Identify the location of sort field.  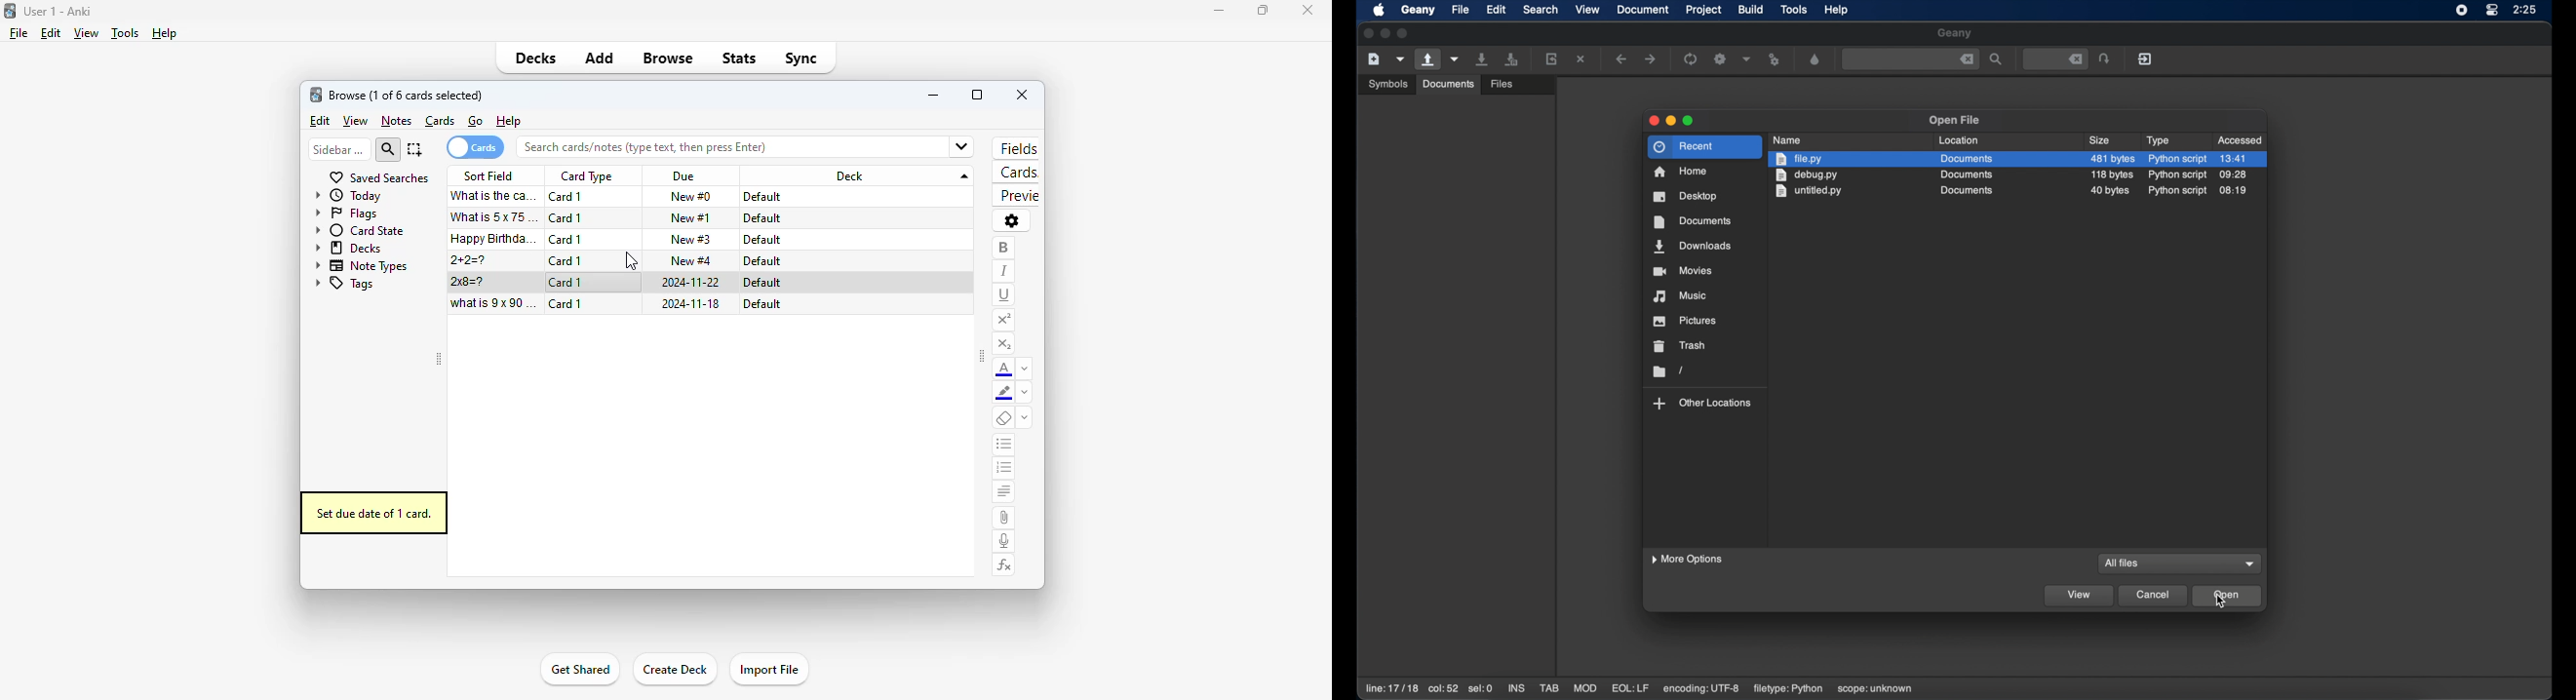
(489, 175).